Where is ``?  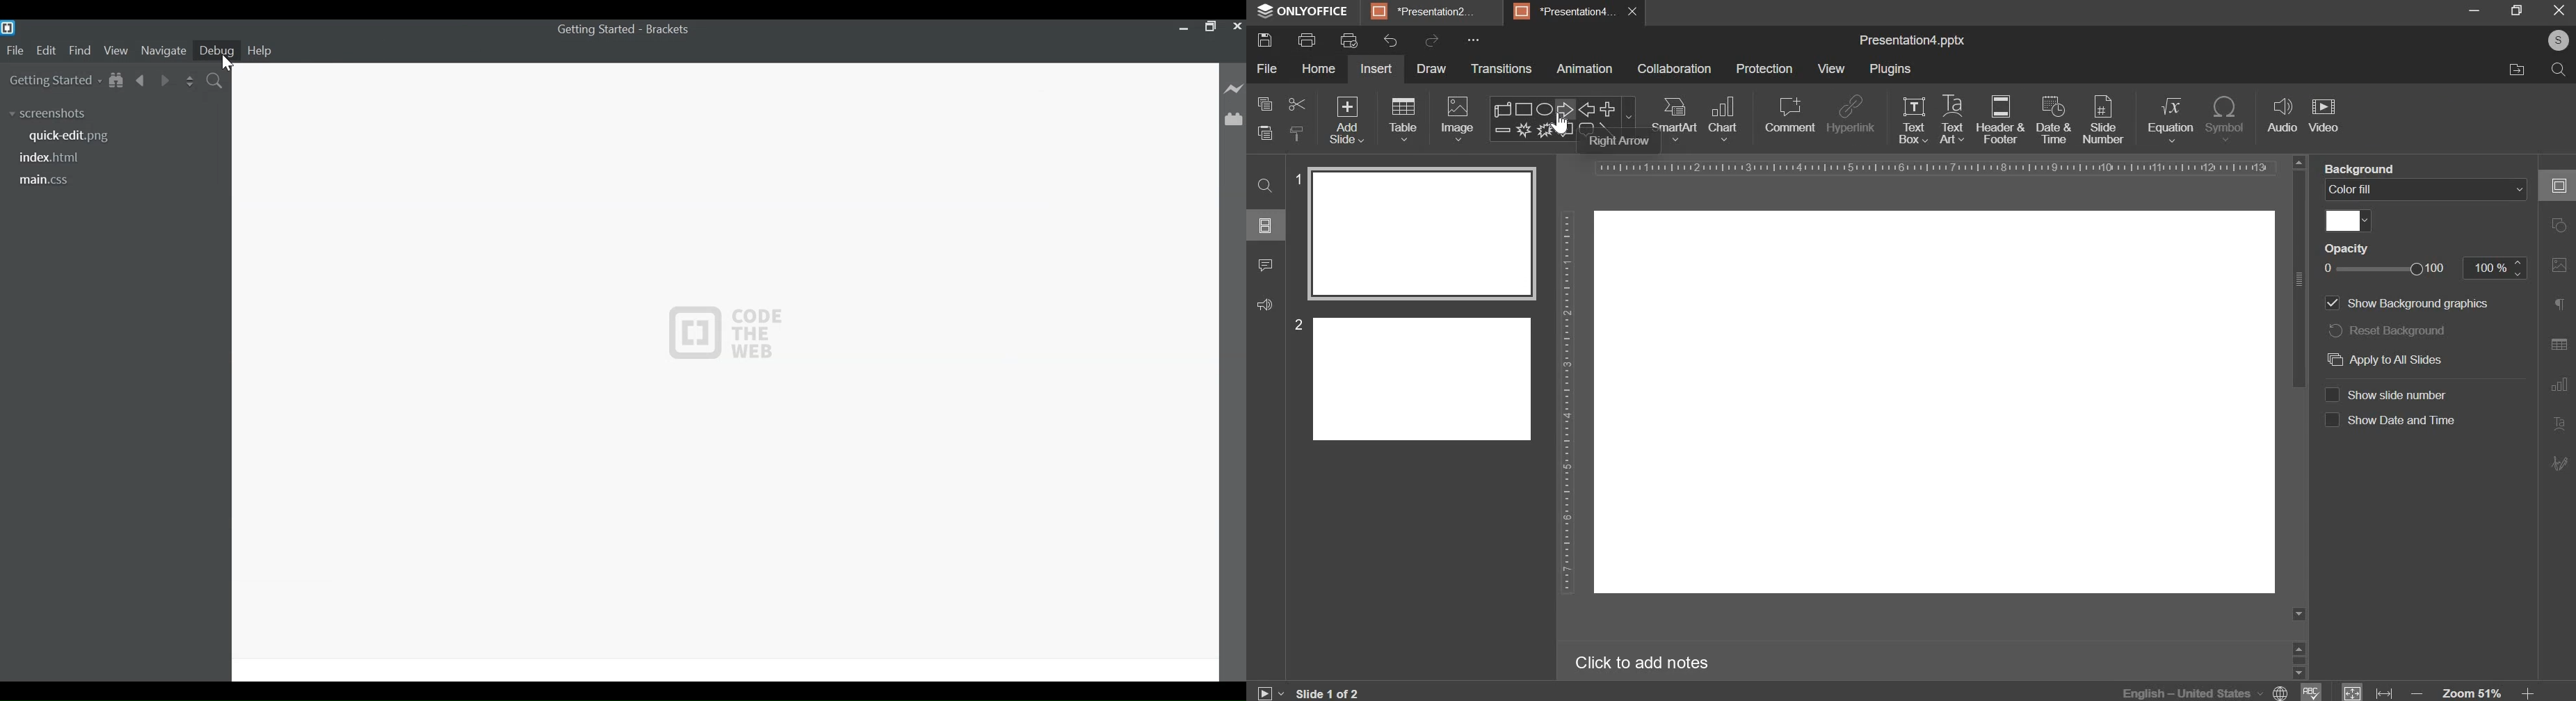  is located at coordinates (2420, 303).